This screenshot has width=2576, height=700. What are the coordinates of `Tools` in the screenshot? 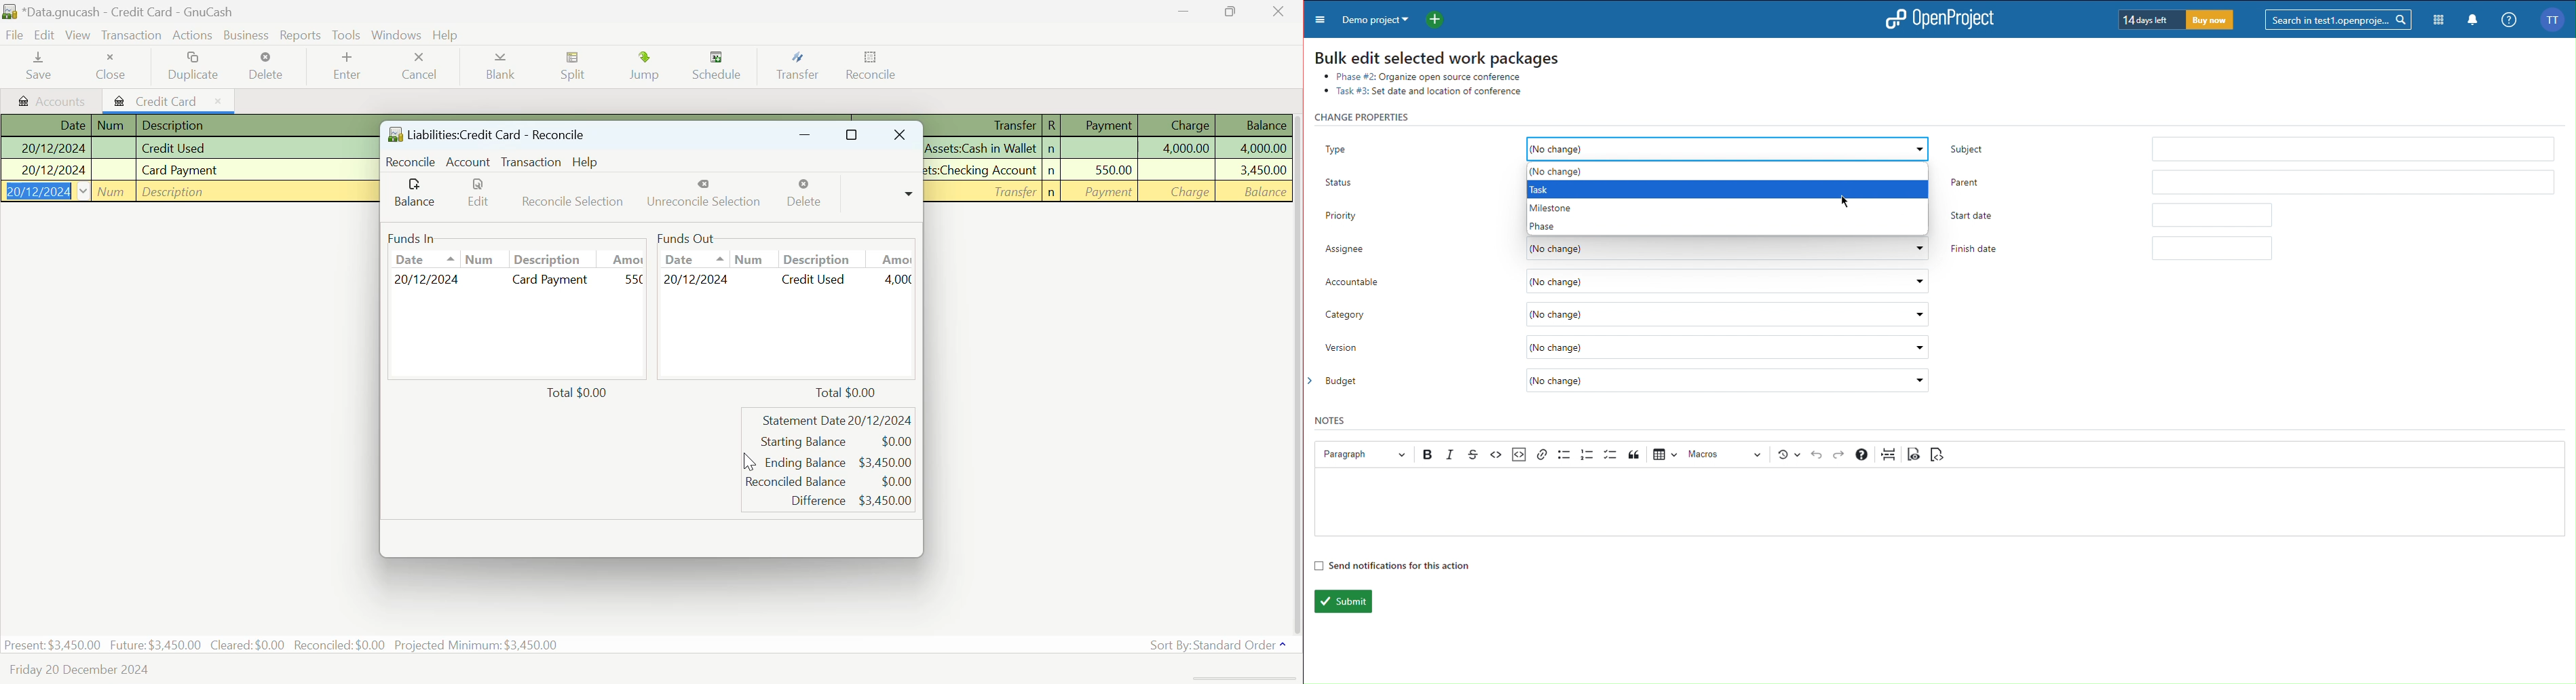 It's located at (347, 35).